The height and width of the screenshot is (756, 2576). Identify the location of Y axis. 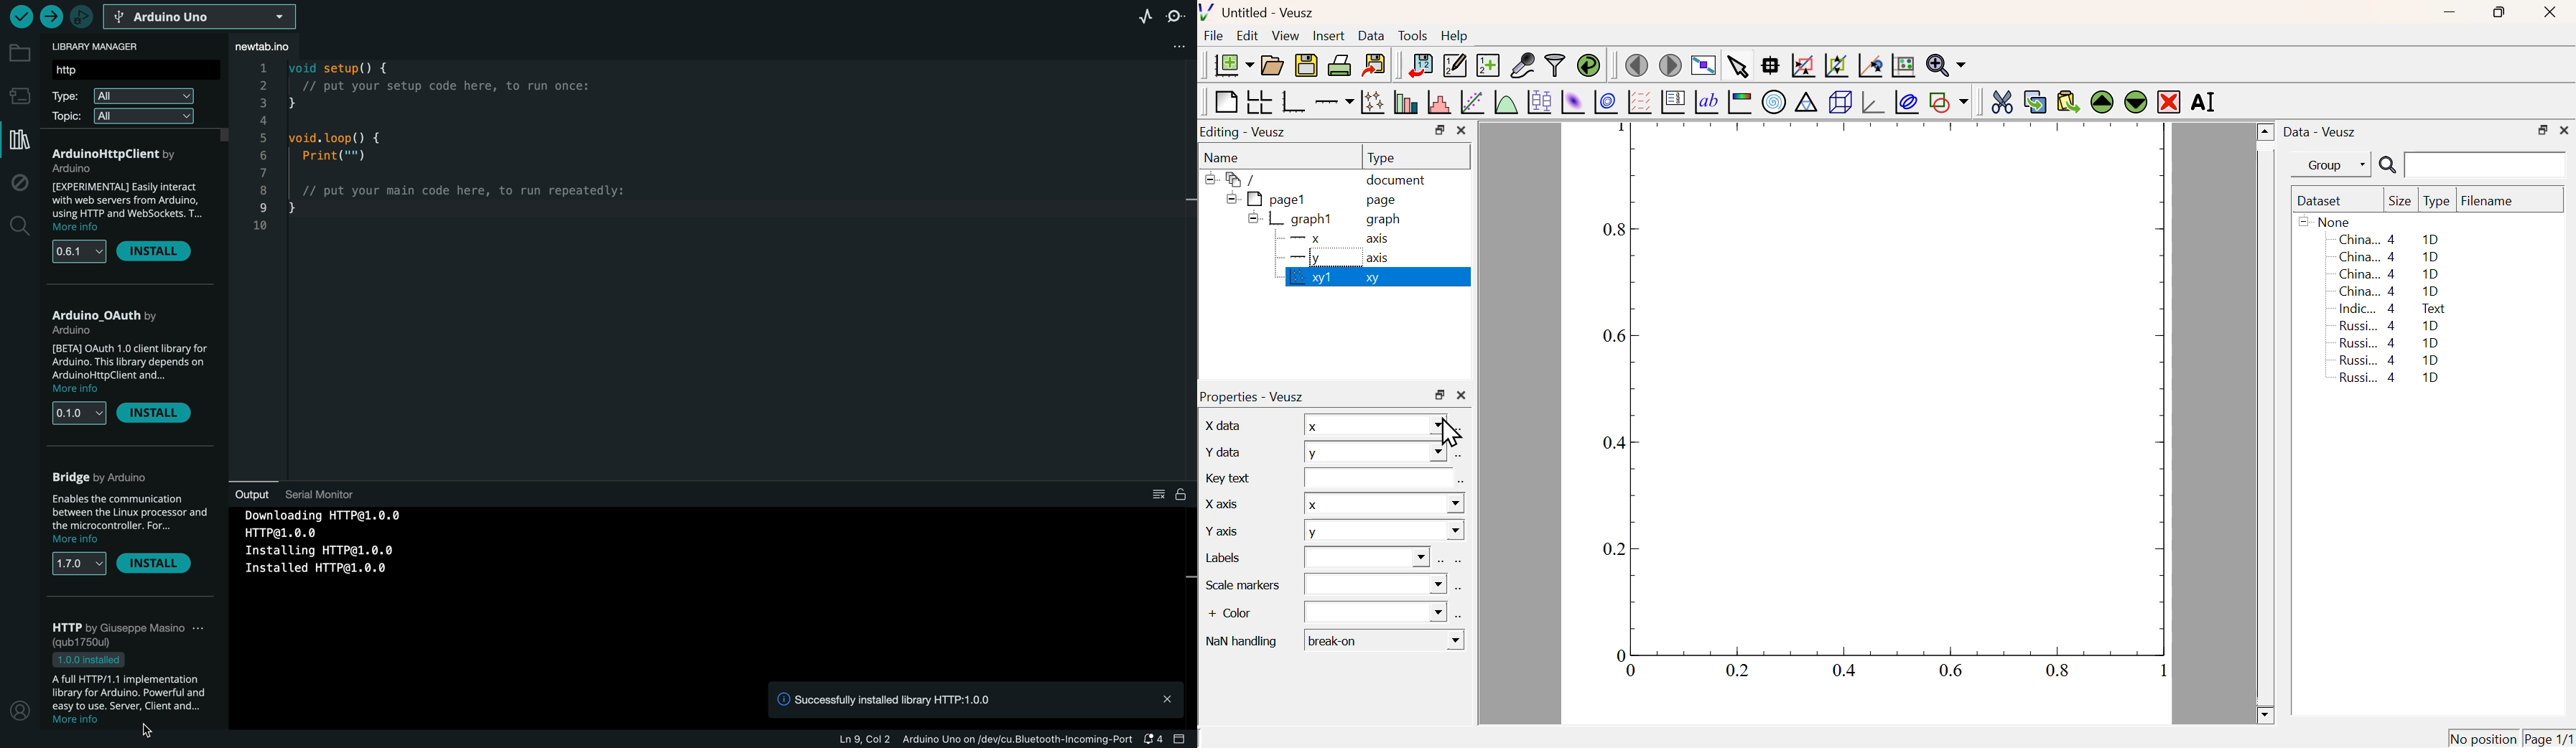
(1224, 528).